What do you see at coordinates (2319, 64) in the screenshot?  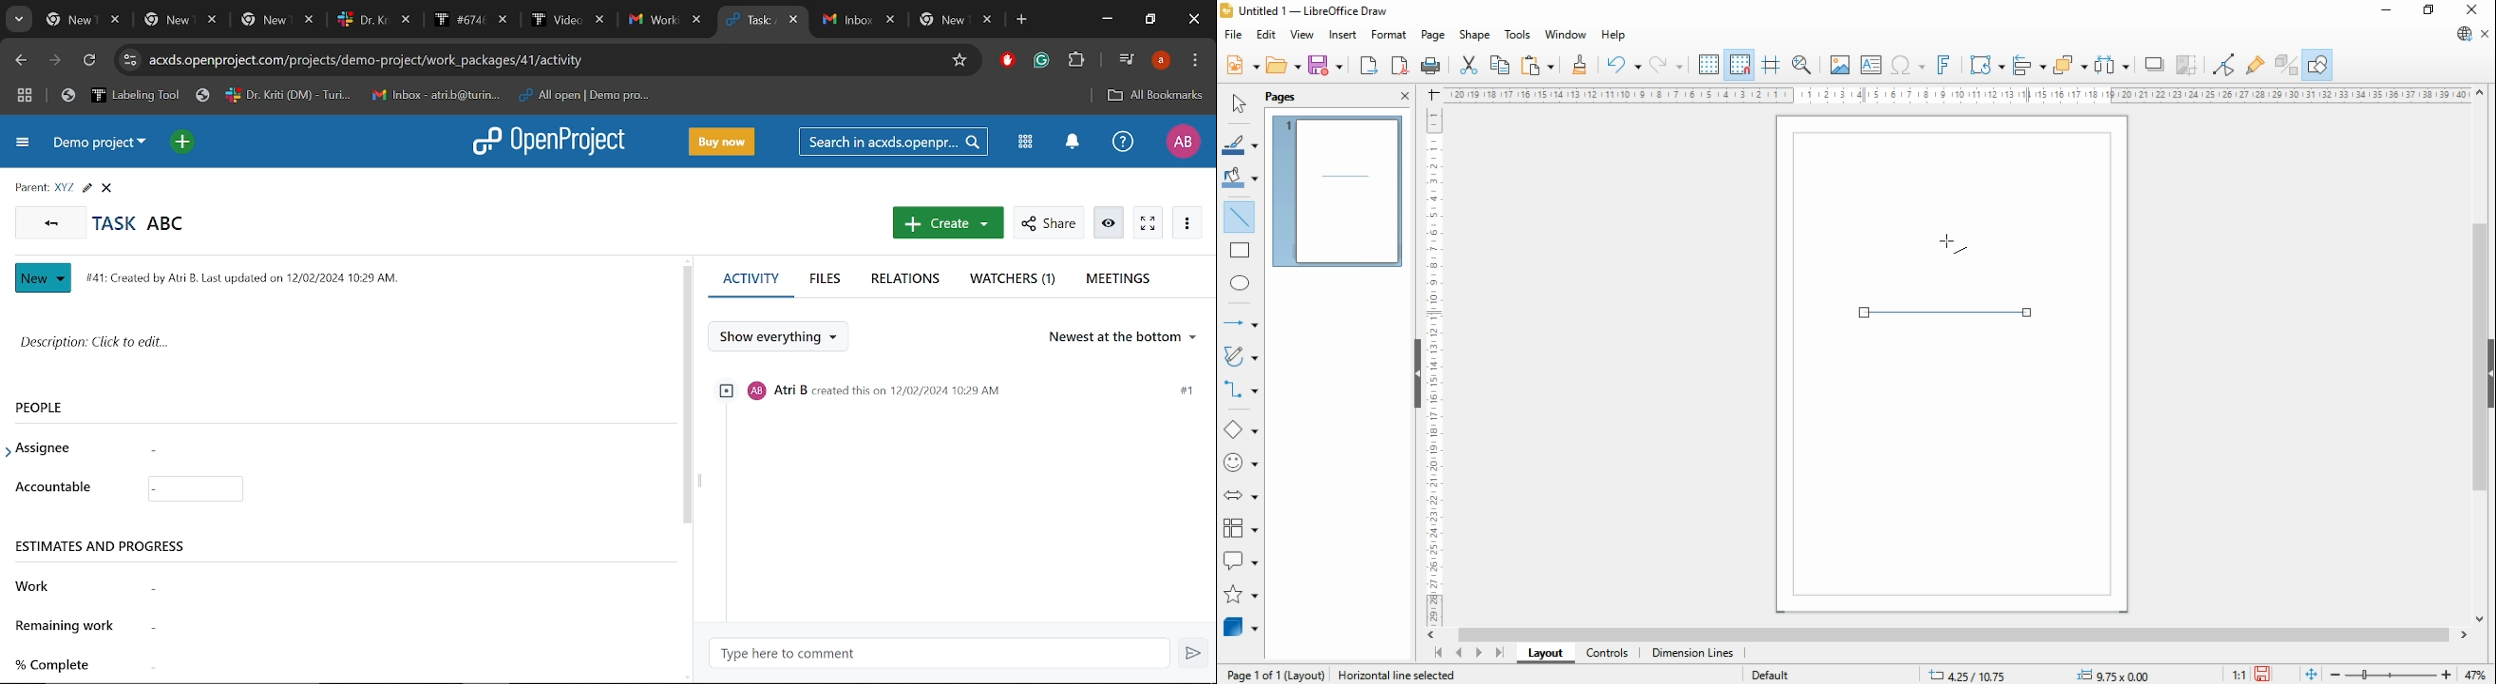 I see `show draw functions` at bounding box center [2319, 64].